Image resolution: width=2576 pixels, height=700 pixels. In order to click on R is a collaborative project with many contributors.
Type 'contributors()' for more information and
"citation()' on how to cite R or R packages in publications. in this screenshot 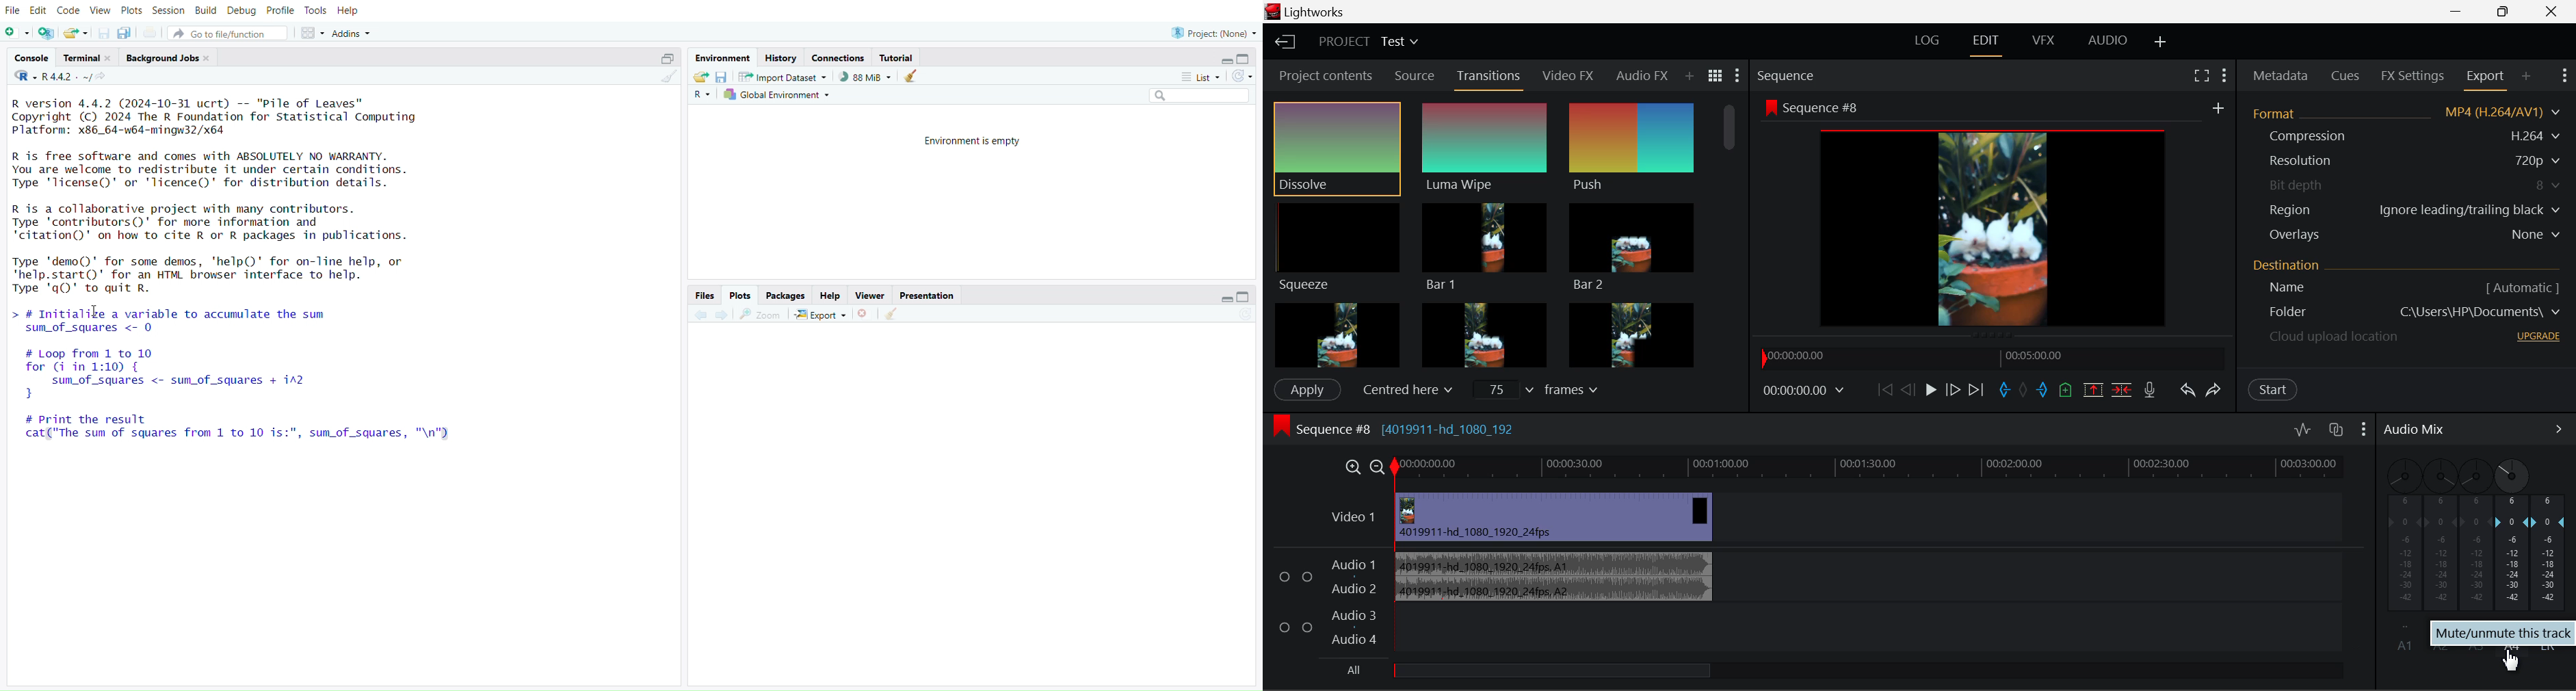, I will do `click(250, 224)`.